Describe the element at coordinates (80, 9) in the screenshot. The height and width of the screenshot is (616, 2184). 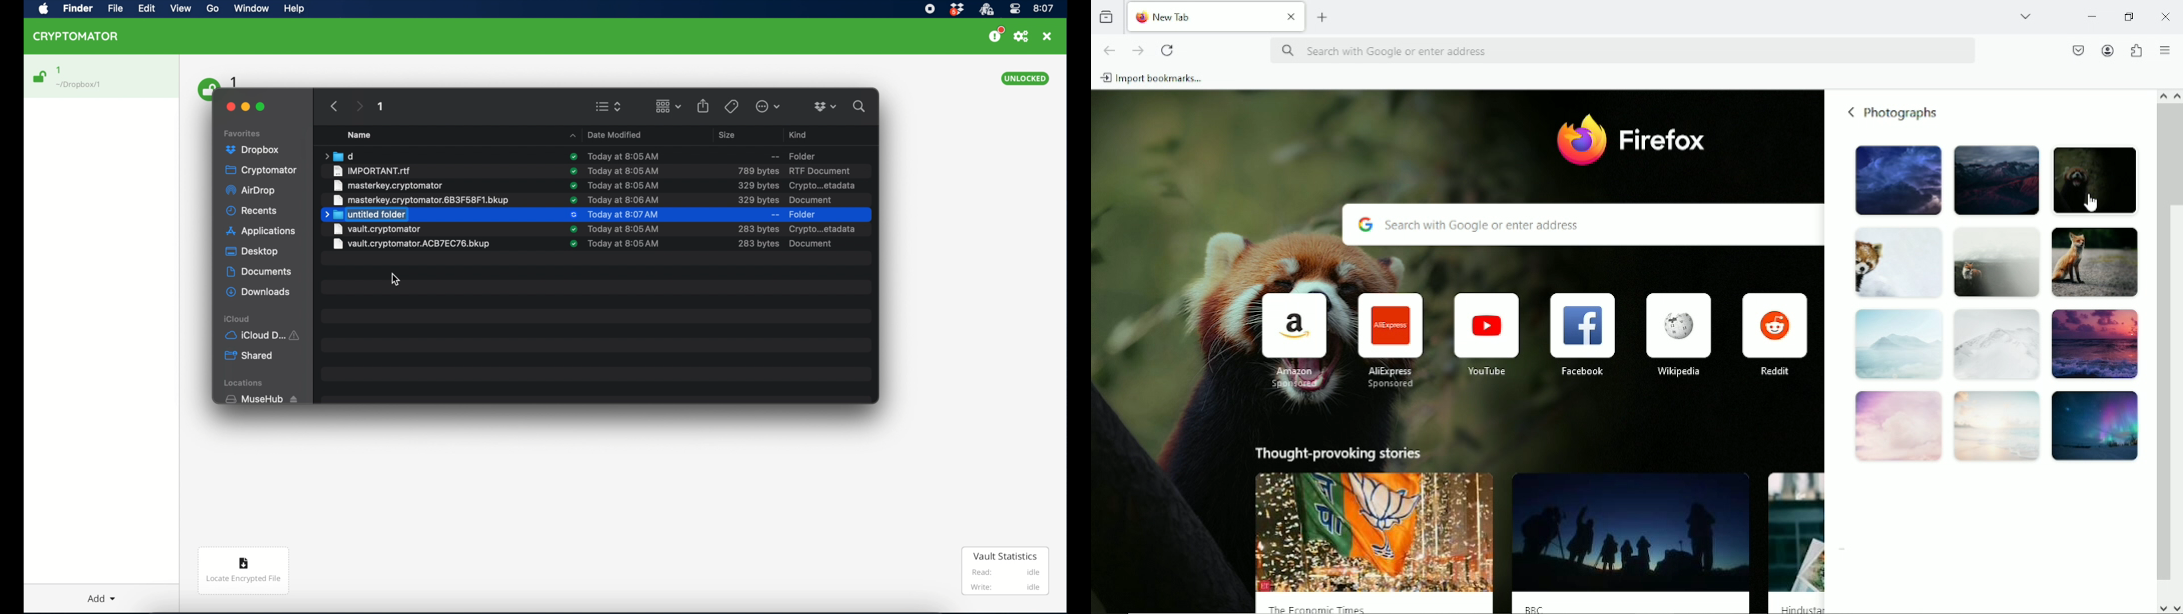
I see `Find` at that location.